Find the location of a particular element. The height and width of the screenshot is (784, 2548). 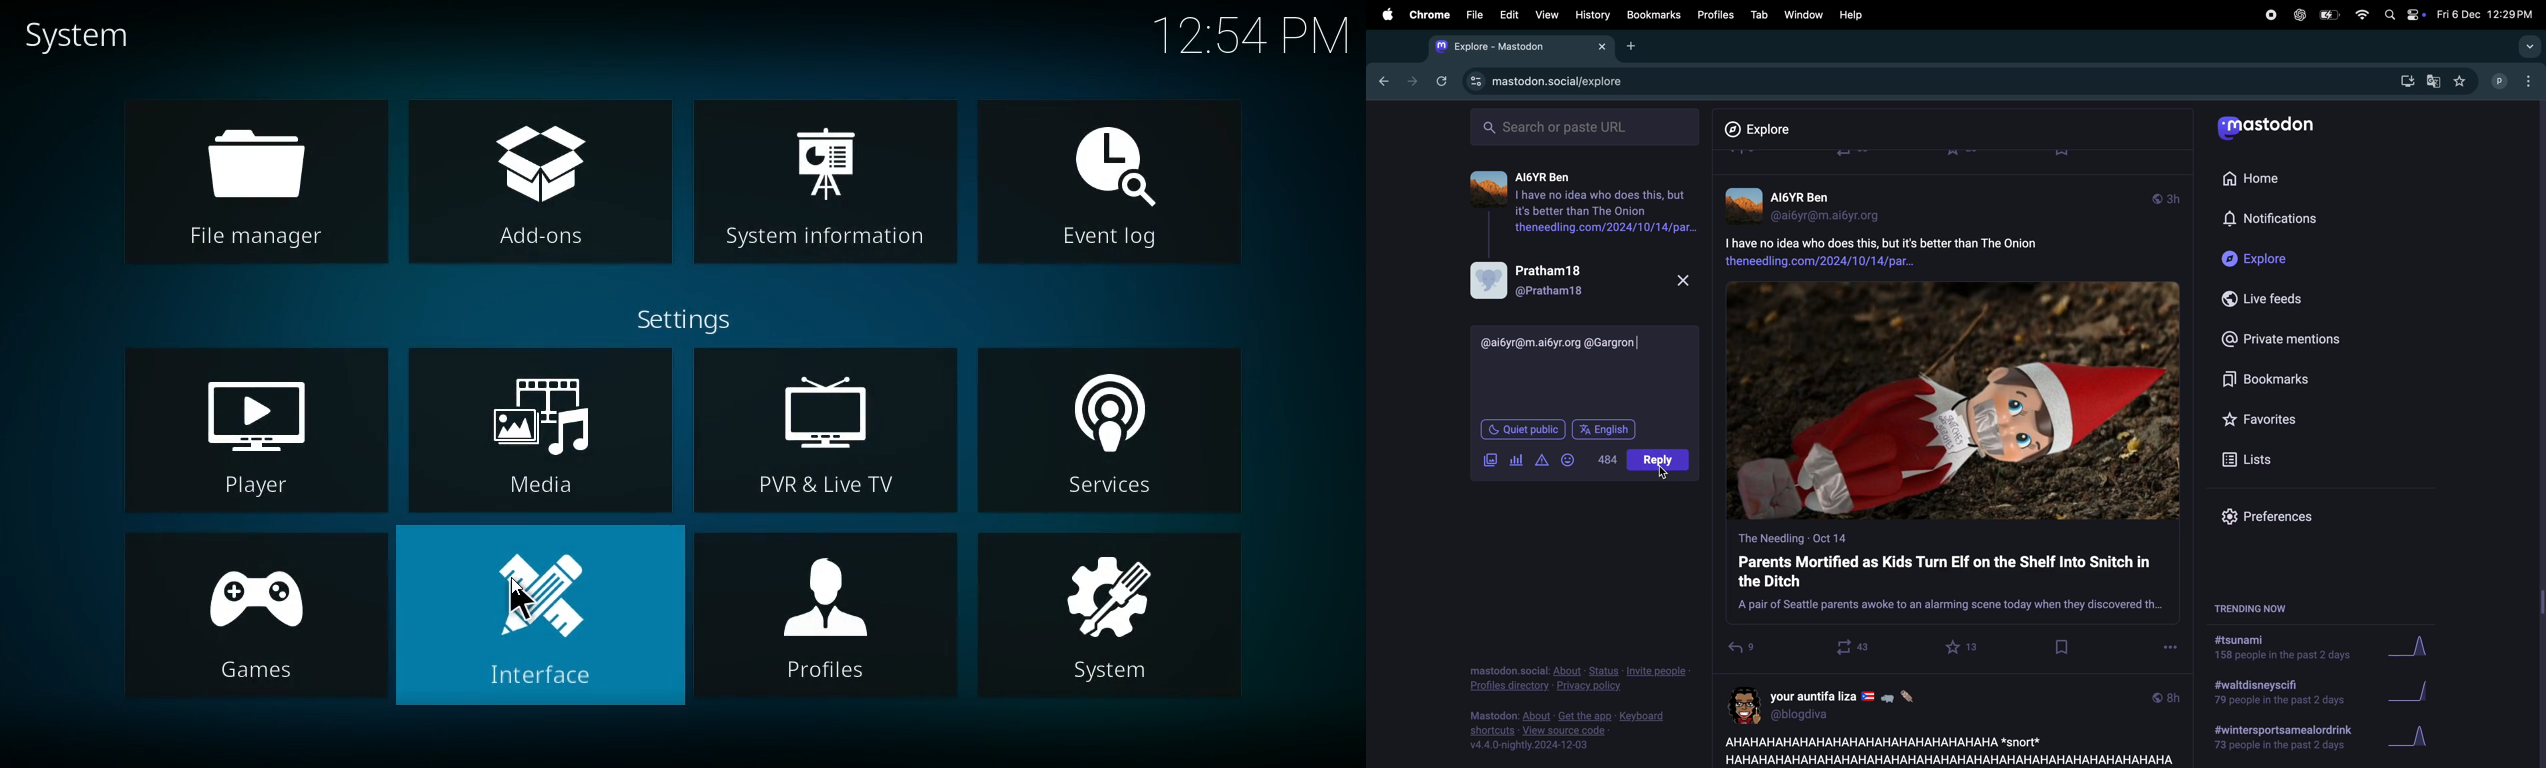

image is located at coordinates (1954, 402).